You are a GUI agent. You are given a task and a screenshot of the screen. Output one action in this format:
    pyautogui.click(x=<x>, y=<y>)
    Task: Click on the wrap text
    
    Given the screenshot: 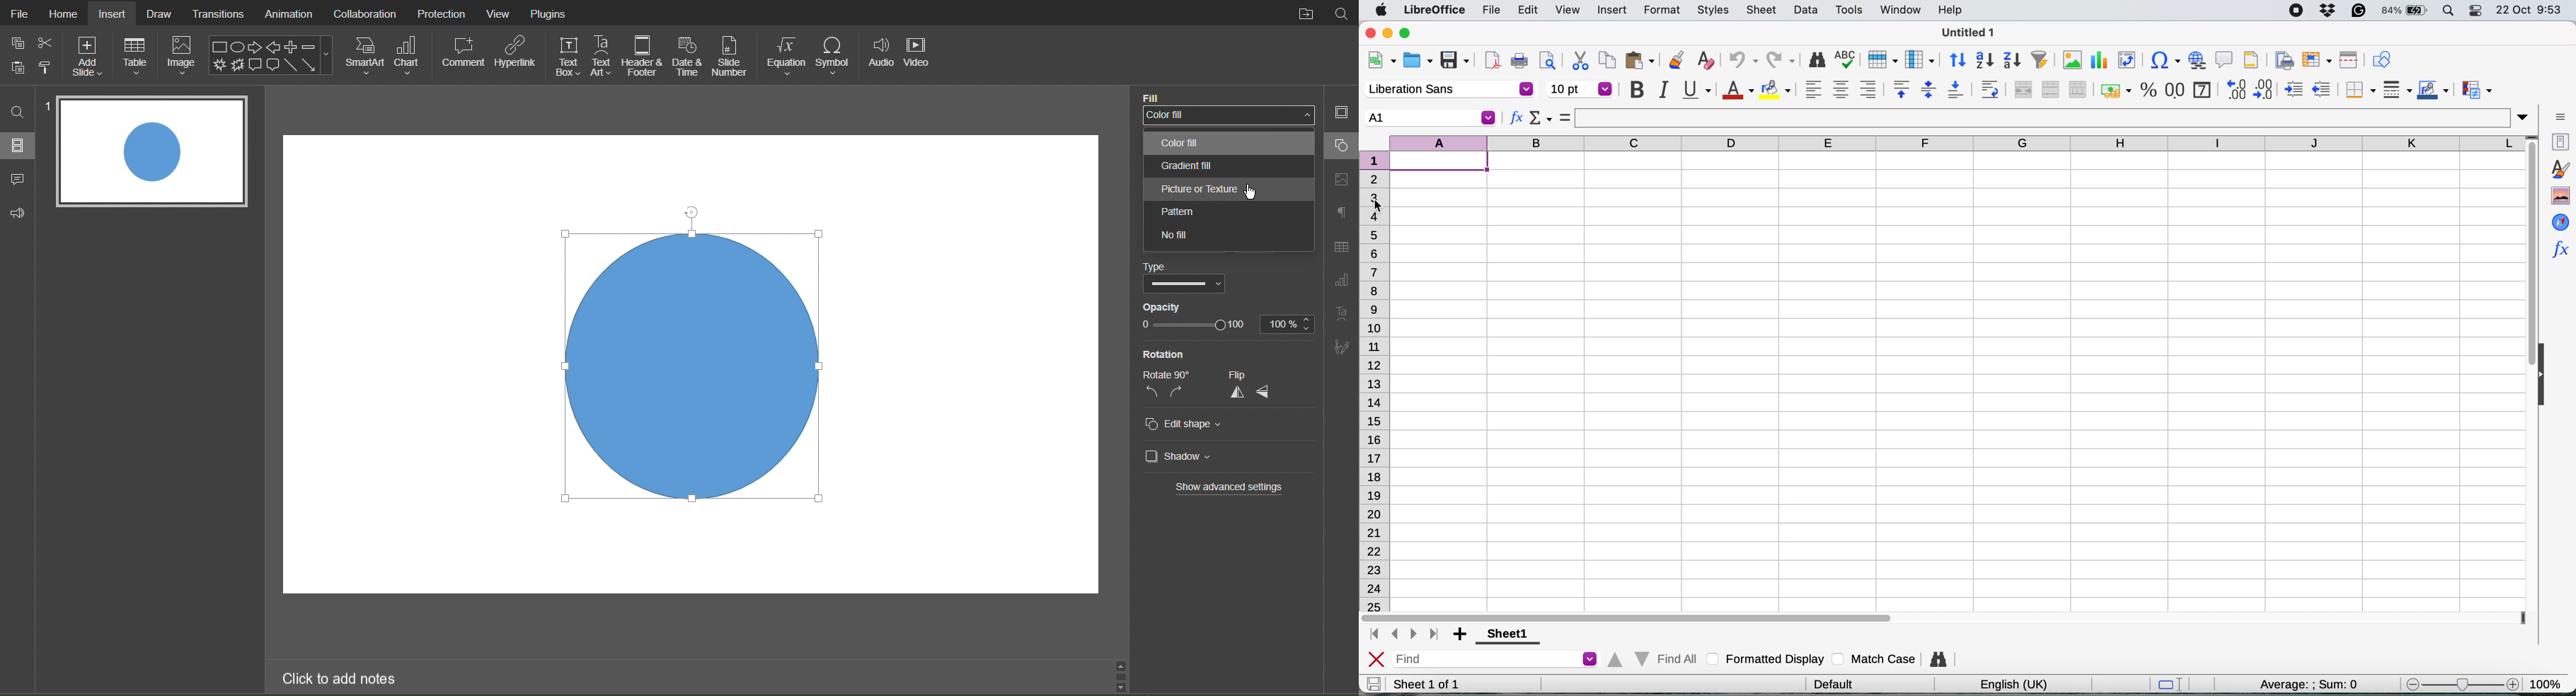 What is the action you would take?
    pyautogui.click(x=1990, y=89)
    